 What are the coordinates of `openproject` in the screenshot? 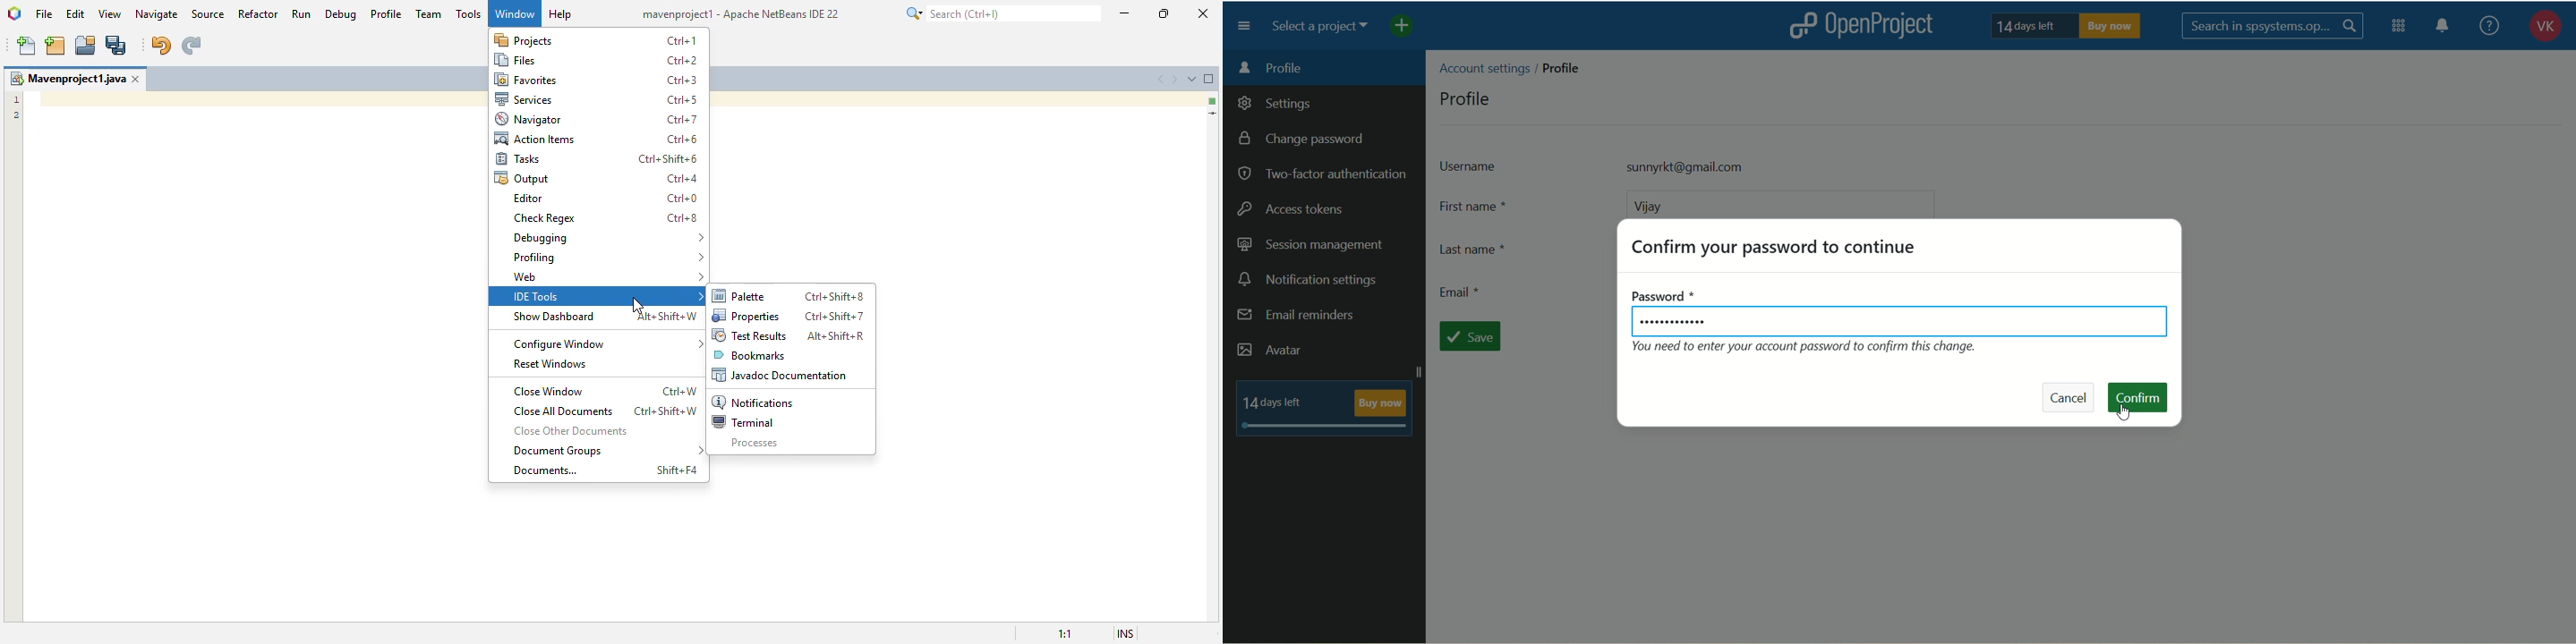 It's located at (1888, 27).